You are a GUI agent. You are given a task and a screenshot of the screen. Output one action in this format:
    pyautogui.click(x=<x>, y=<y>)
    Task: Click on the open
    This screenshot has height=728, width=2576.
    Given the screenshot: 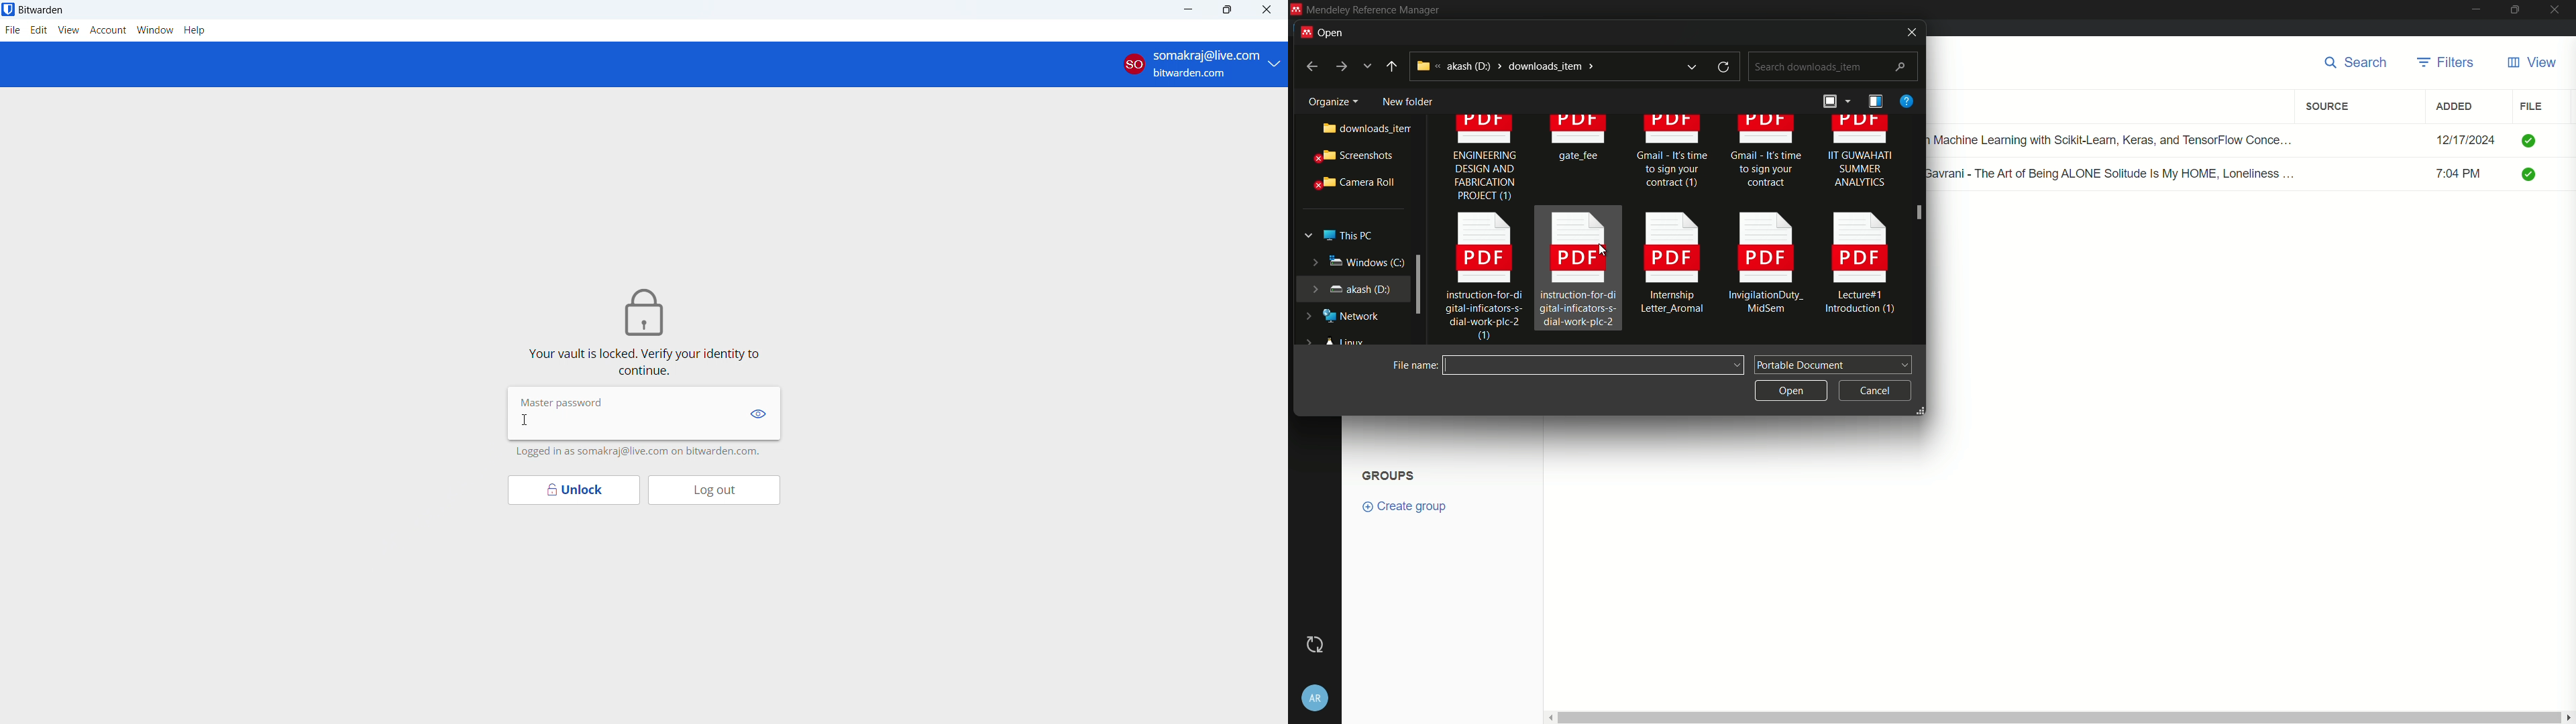 What is the action you would take?
    pyautogui.click(x=1789, y=389)
    